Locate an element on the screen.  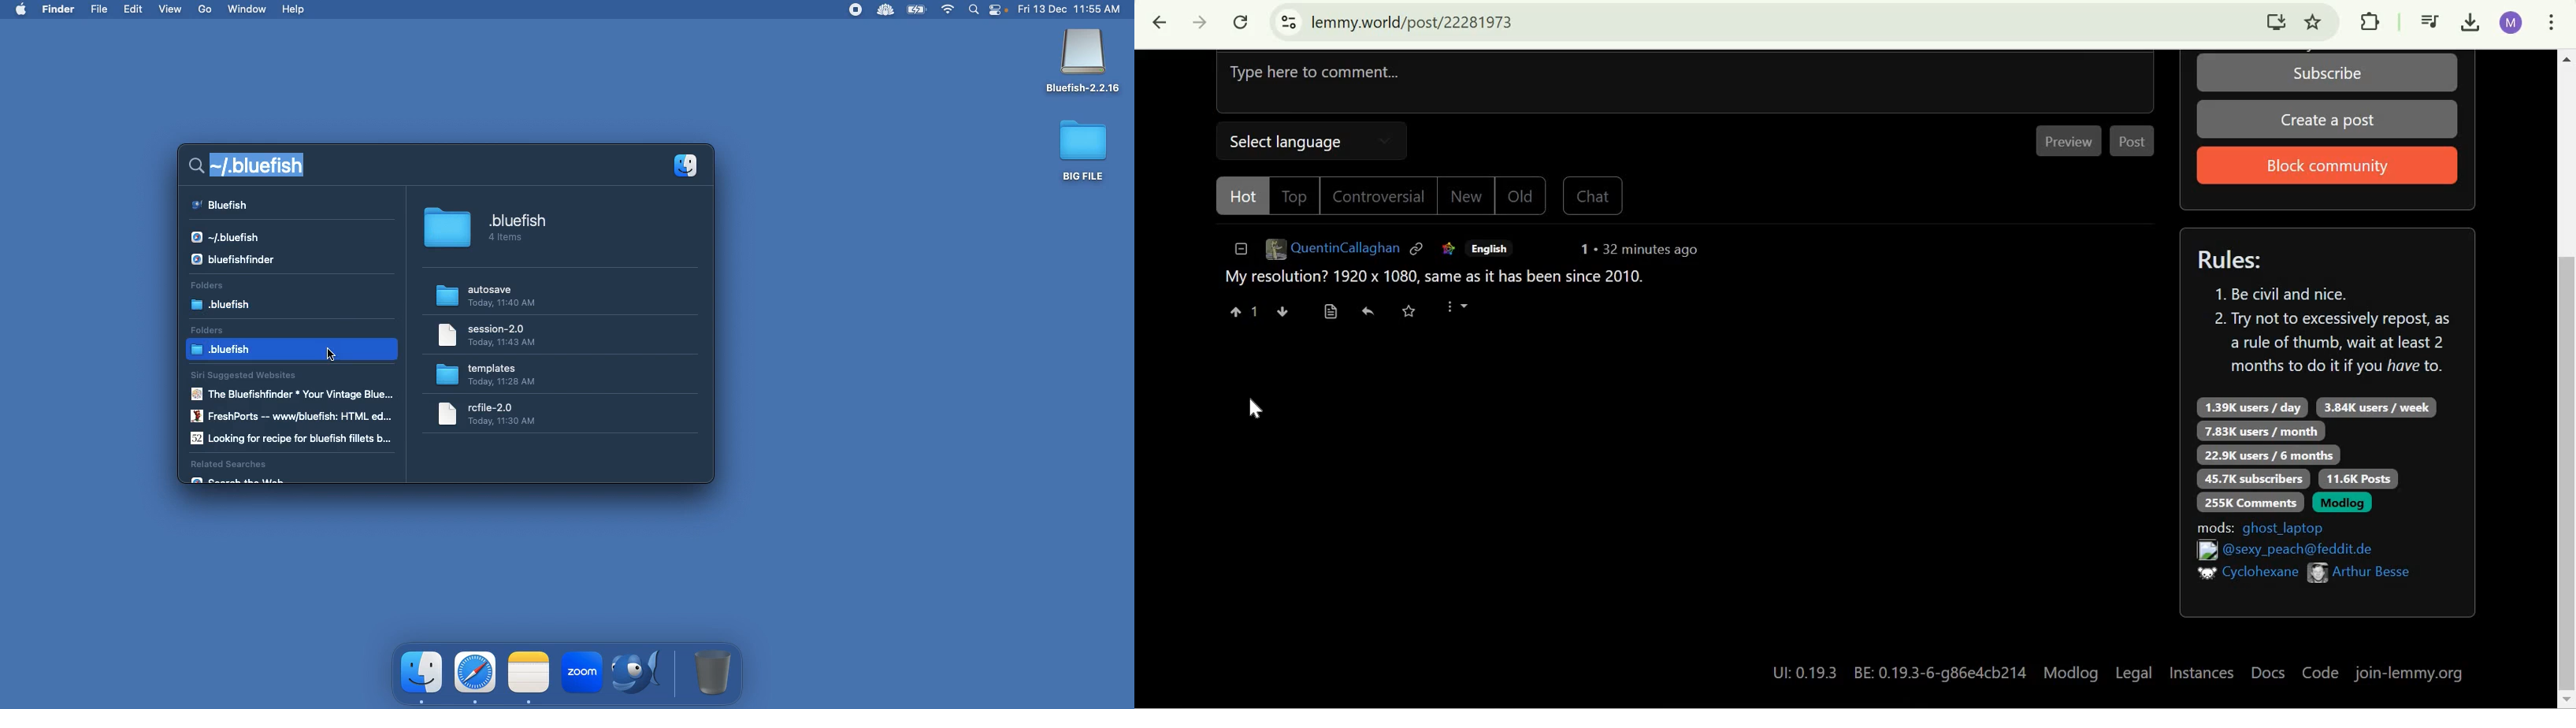
bluefish is located at coordinates (239, 306).